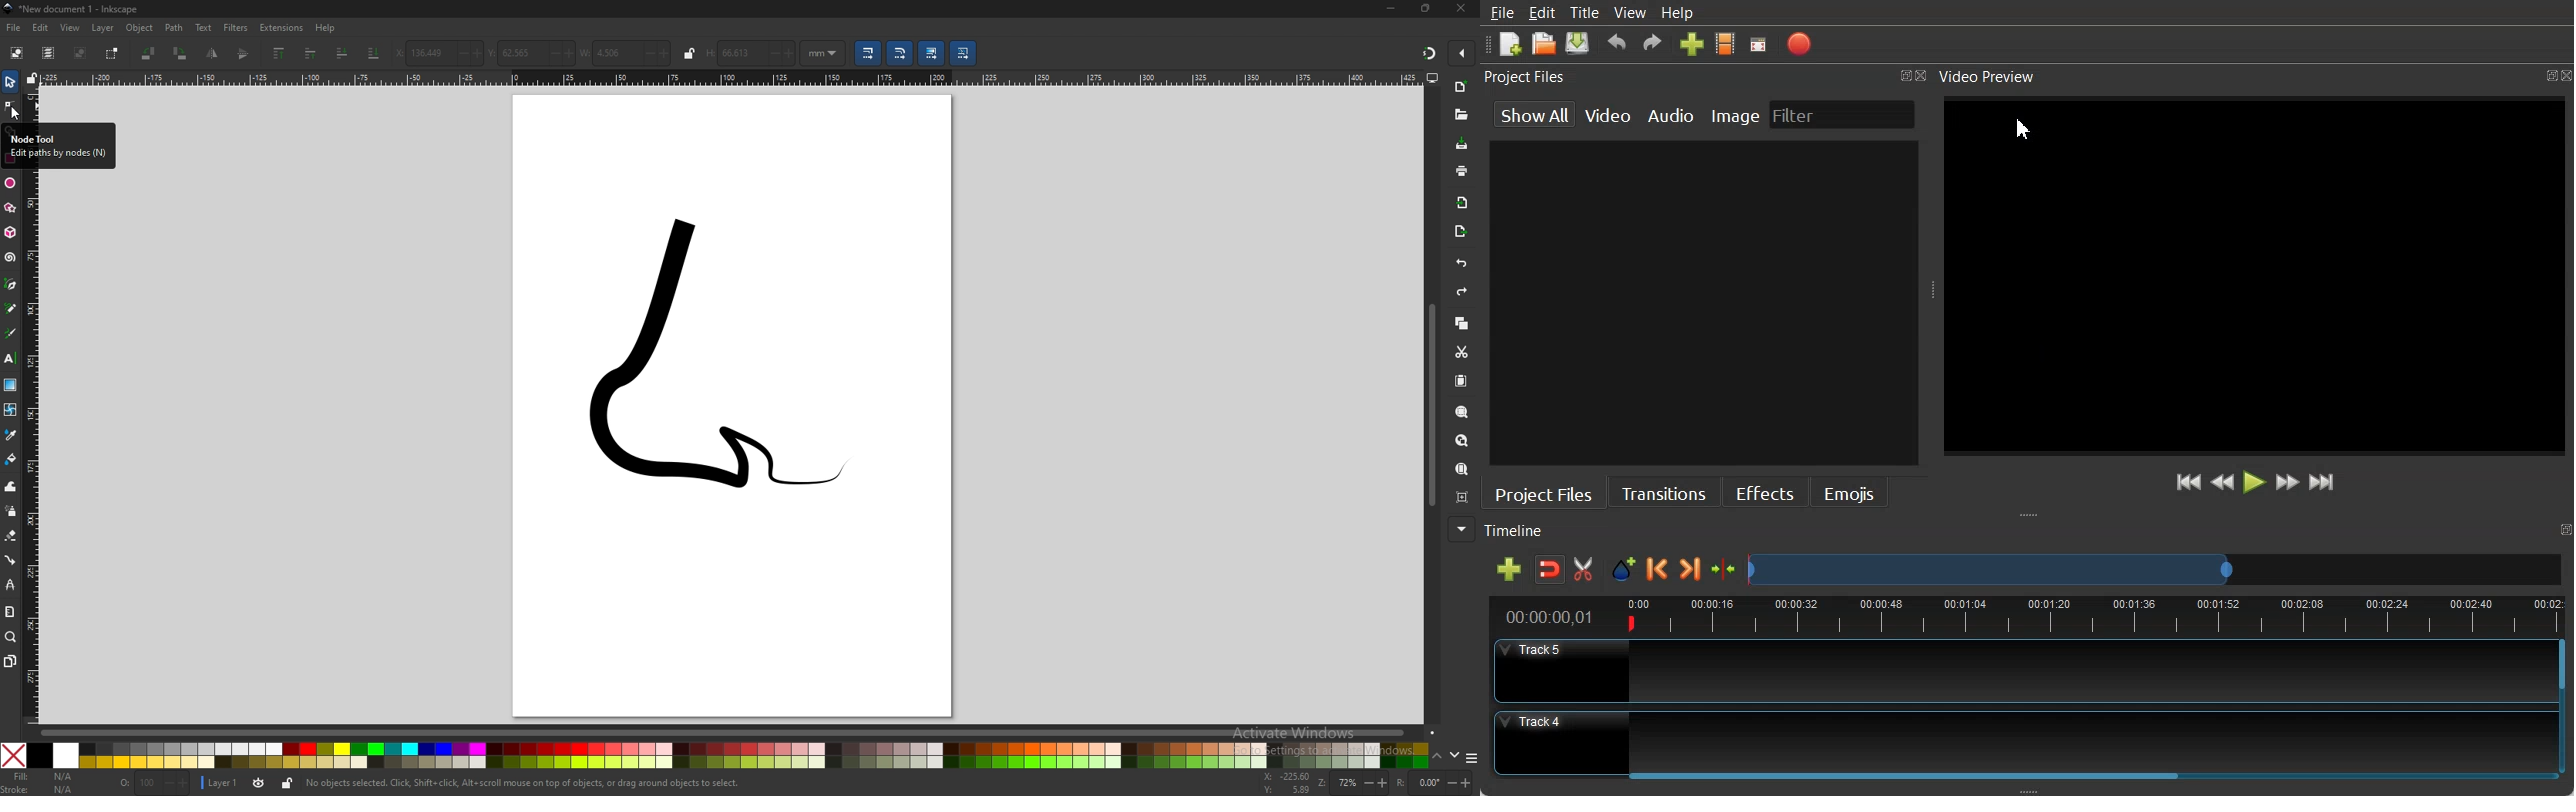 This screenshot has height=812, width=2576. Describe the element at coordinates (1933, 290) in the screenshot. I see `Window Adjuster ` at that location.